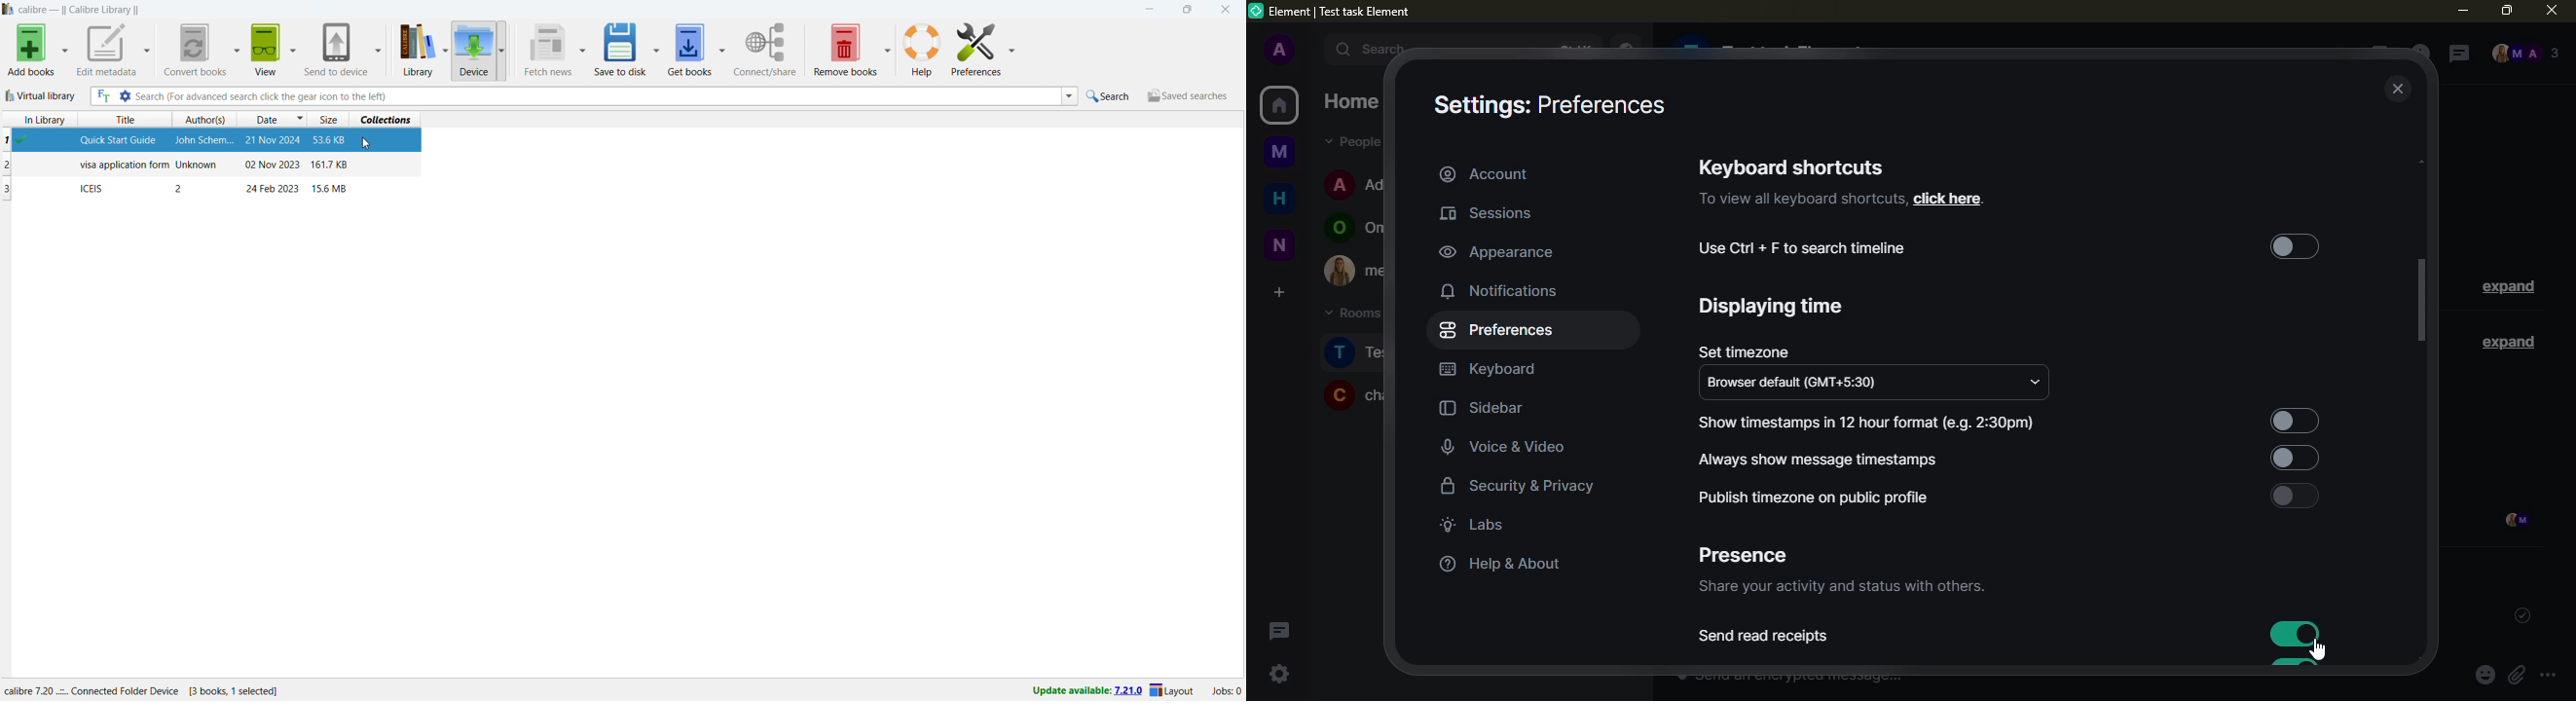 The image size is (2576, 728). I want to click on home, so click(1279, 105).